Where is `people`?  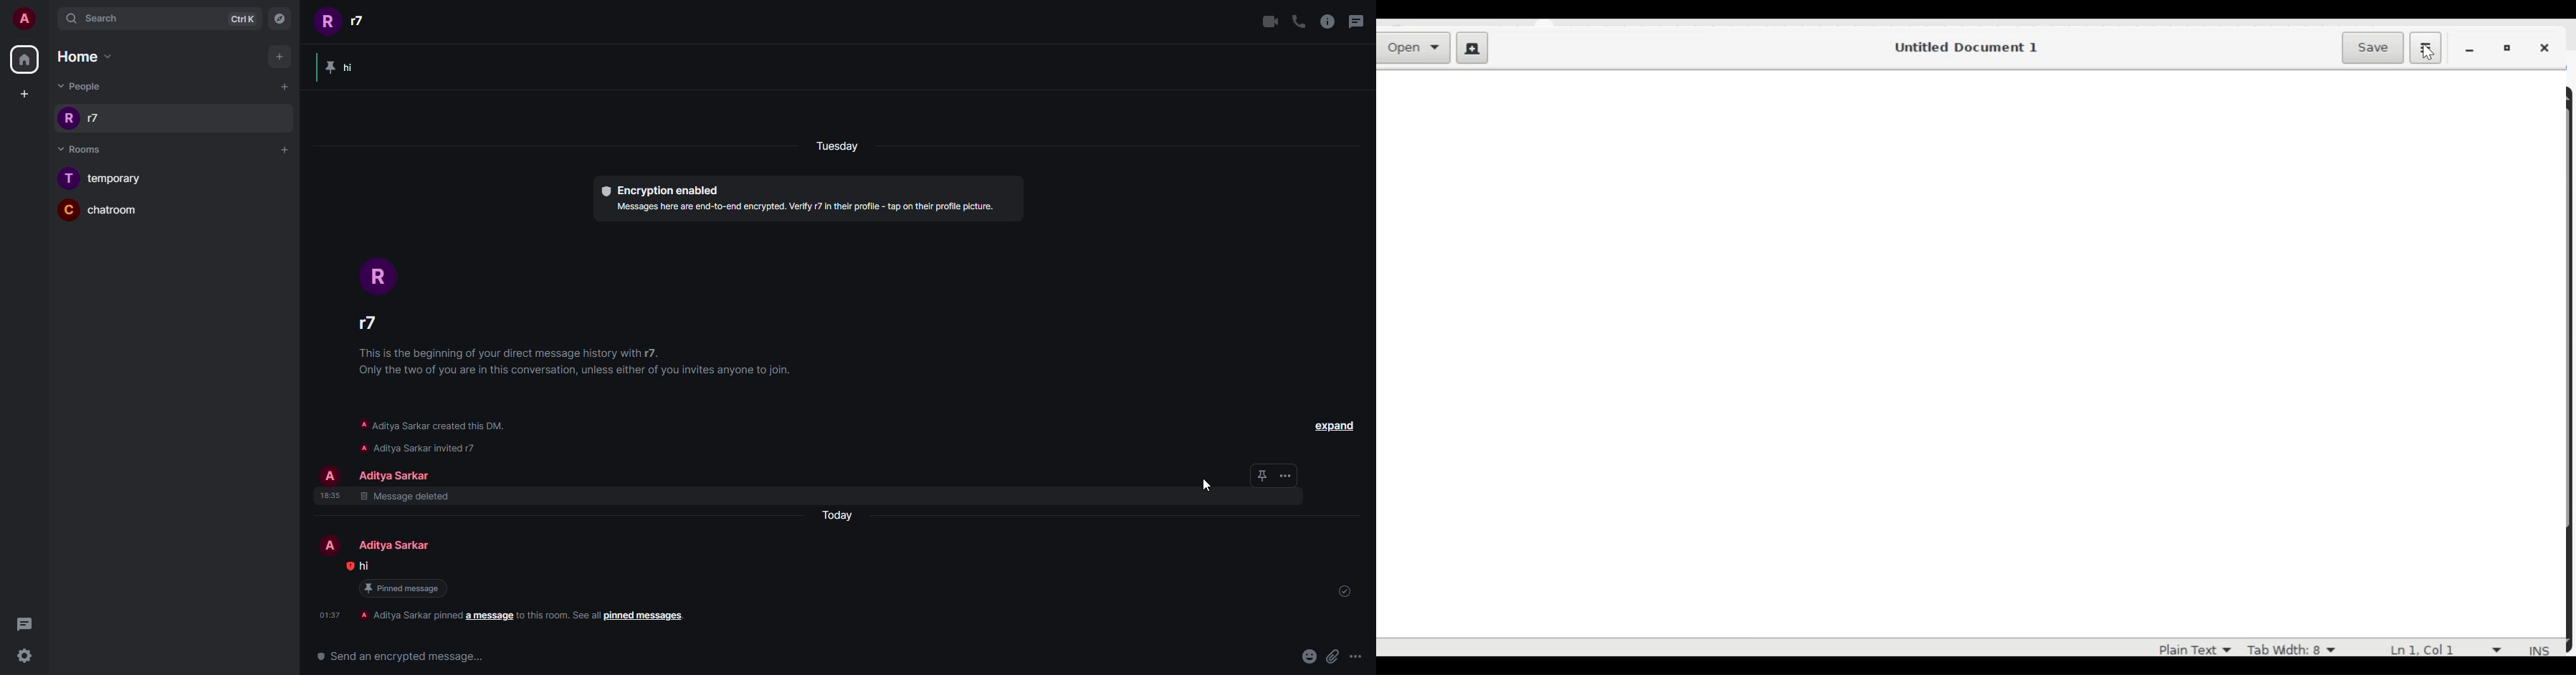 people is located at coordinates (80, 85).